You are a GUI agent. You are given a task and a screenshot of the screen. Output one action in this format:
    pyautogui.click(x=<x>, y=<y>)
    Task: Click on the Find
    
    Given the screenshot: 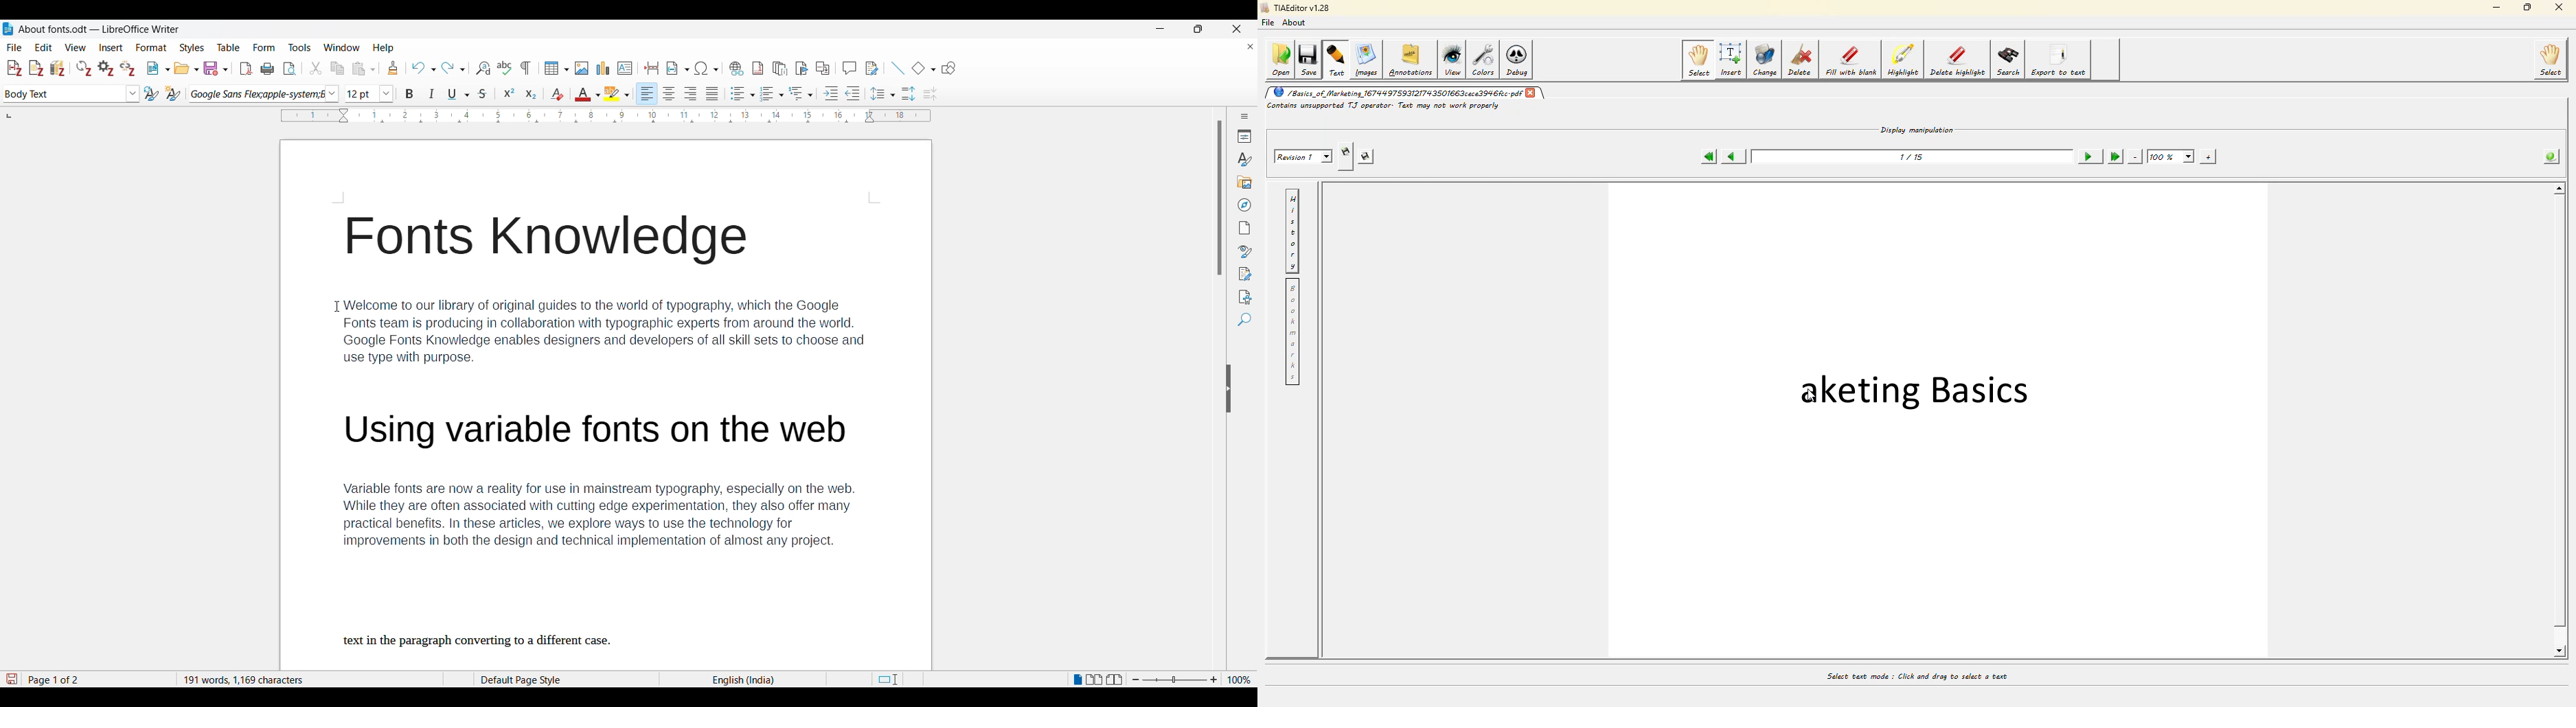 What is the action you would take?
    pyautogui.click(x=1244, y=319)
    